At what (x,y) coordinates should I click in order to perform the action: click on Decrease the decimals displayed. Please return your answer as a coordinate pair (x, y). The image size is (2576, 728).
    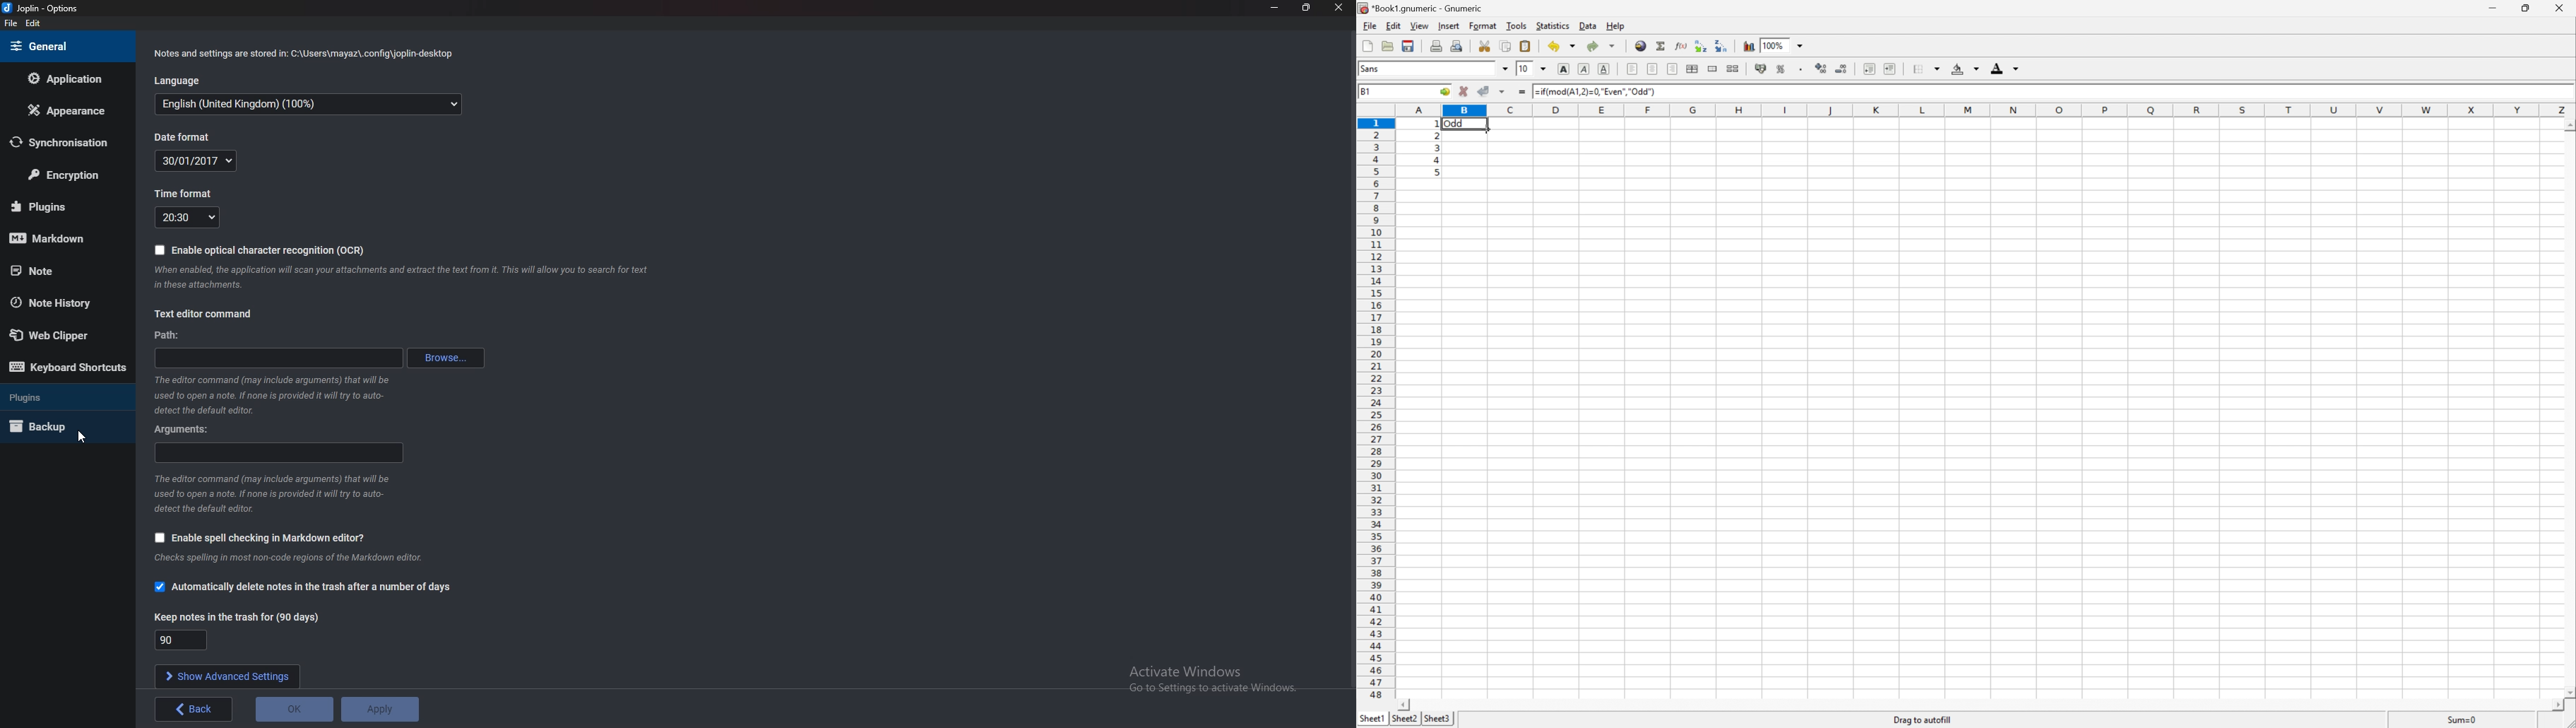
    Looking at the image, I should click on (1842, 68).